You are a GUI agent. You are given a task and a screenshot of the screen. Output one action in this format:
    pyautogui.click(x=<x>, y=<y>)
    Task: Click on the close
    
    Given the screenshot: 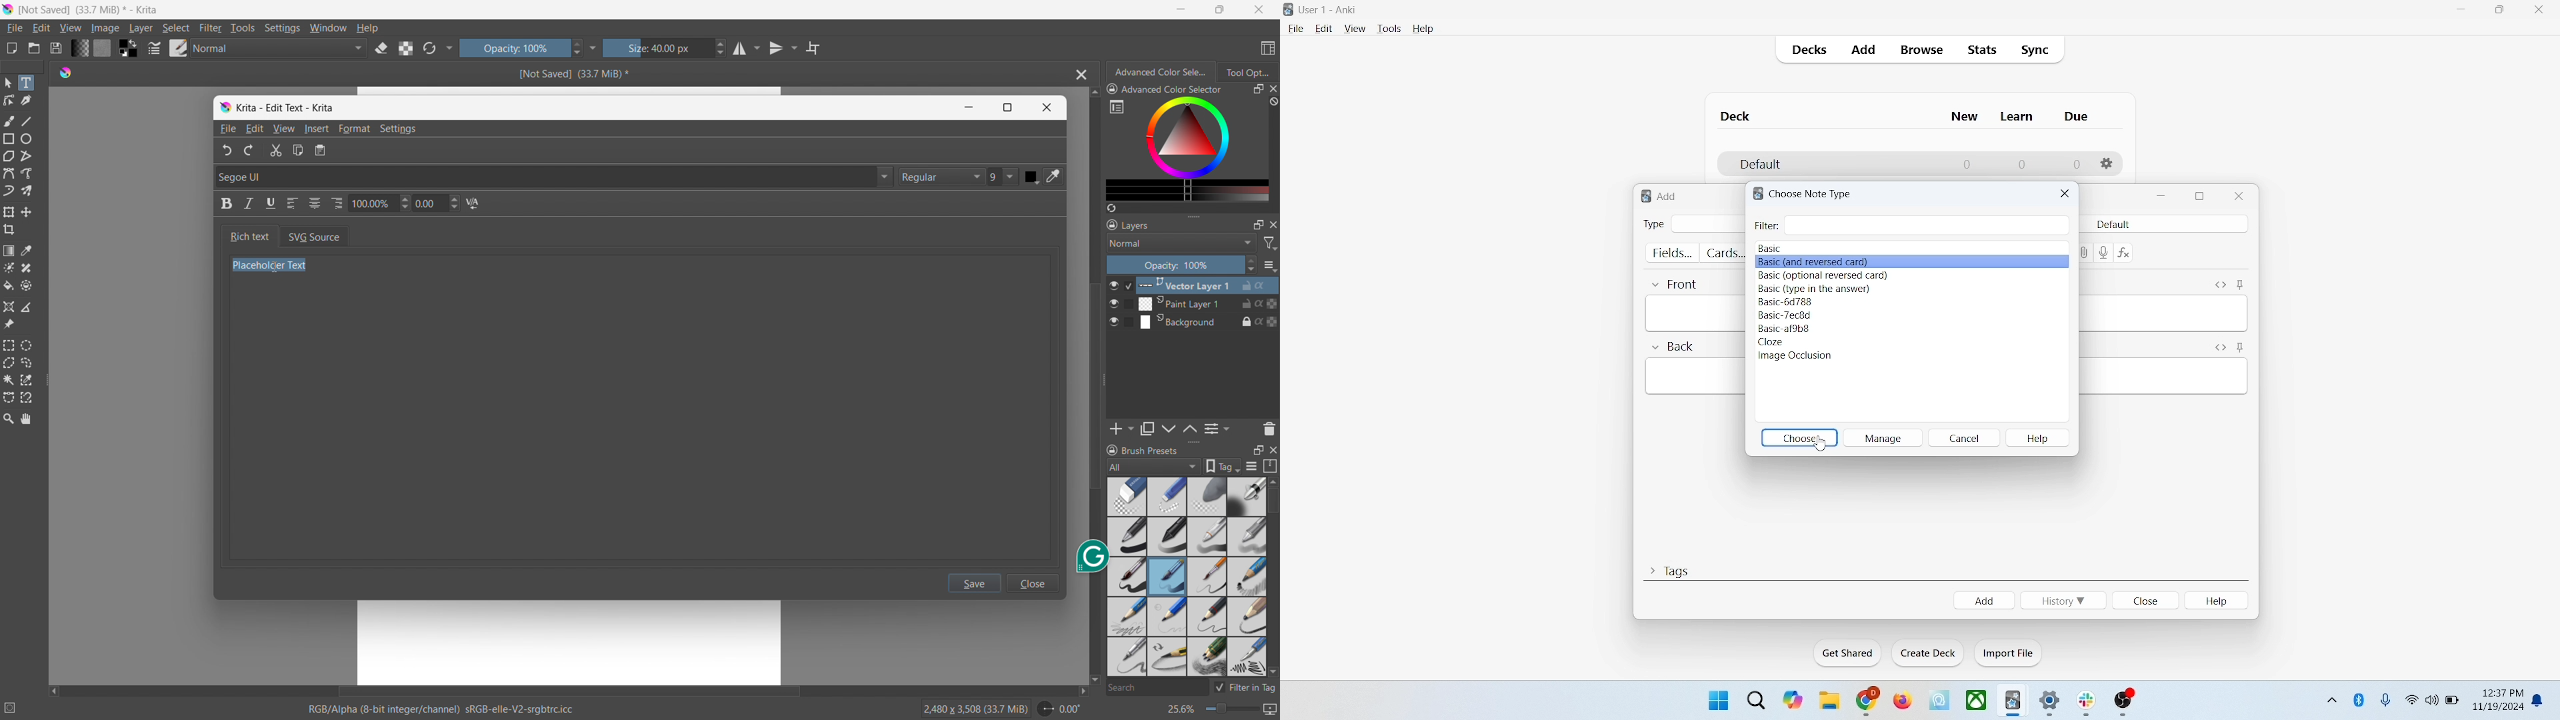 What is the action you would take?
    pyautogui.click(x=1272, y=224)
    